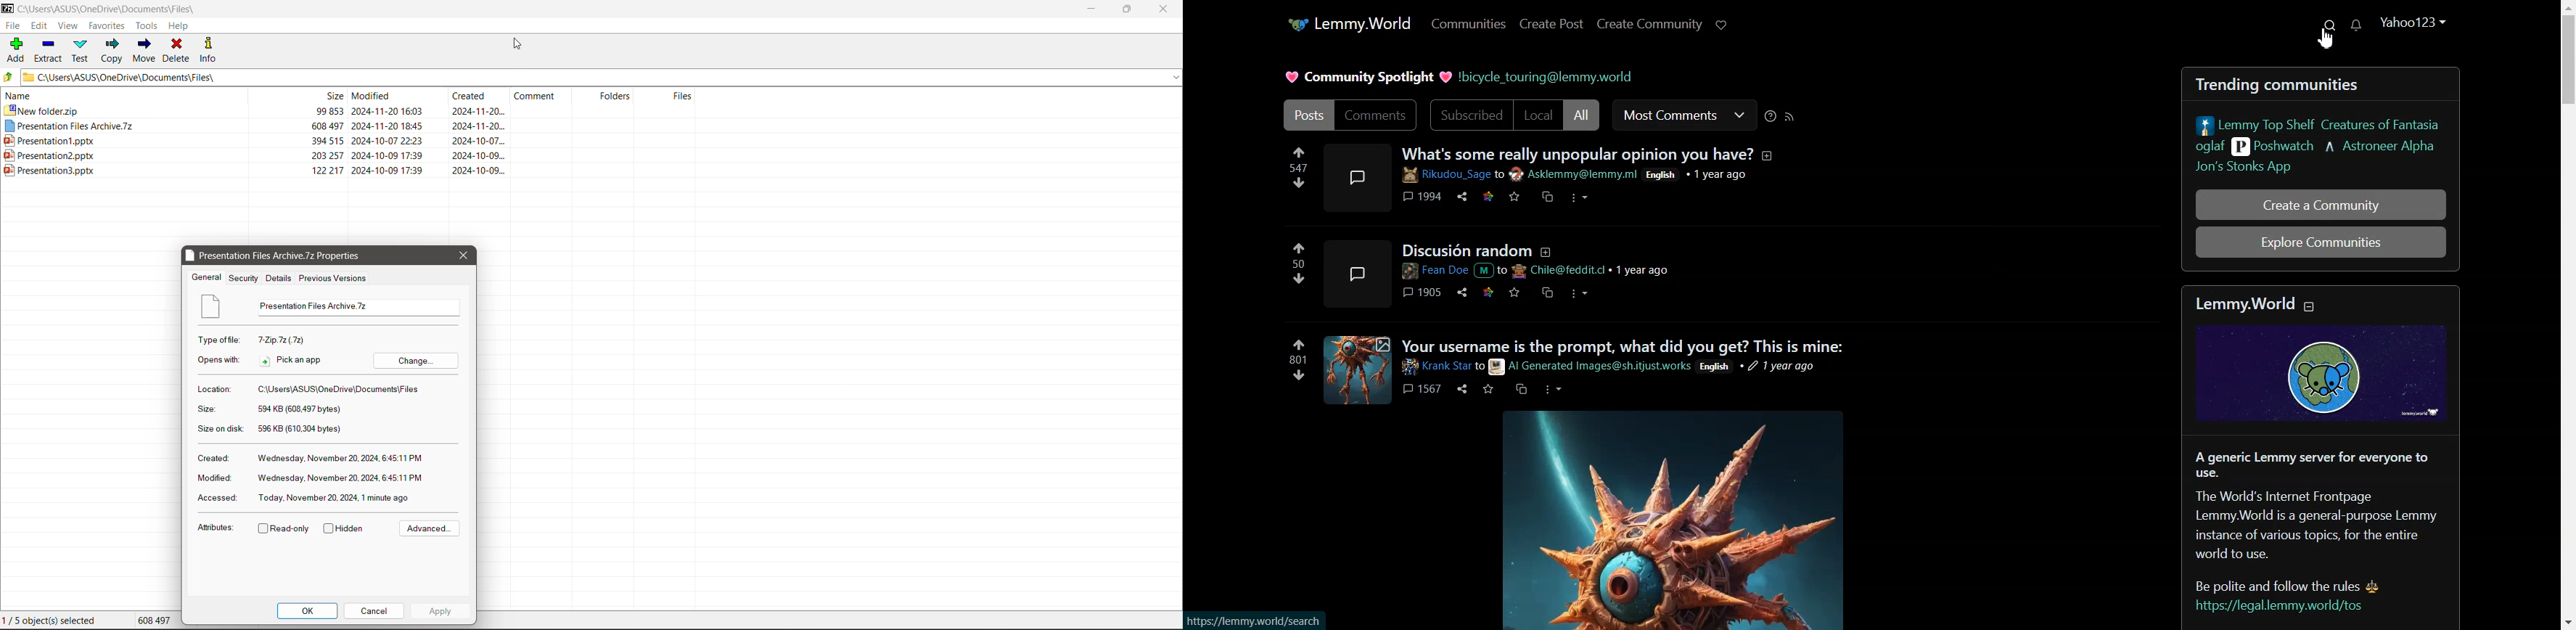  I want to click on Presentation1.pptx 394 515 2024-10-07 22:23 2024-10-07., so click(253, 139).